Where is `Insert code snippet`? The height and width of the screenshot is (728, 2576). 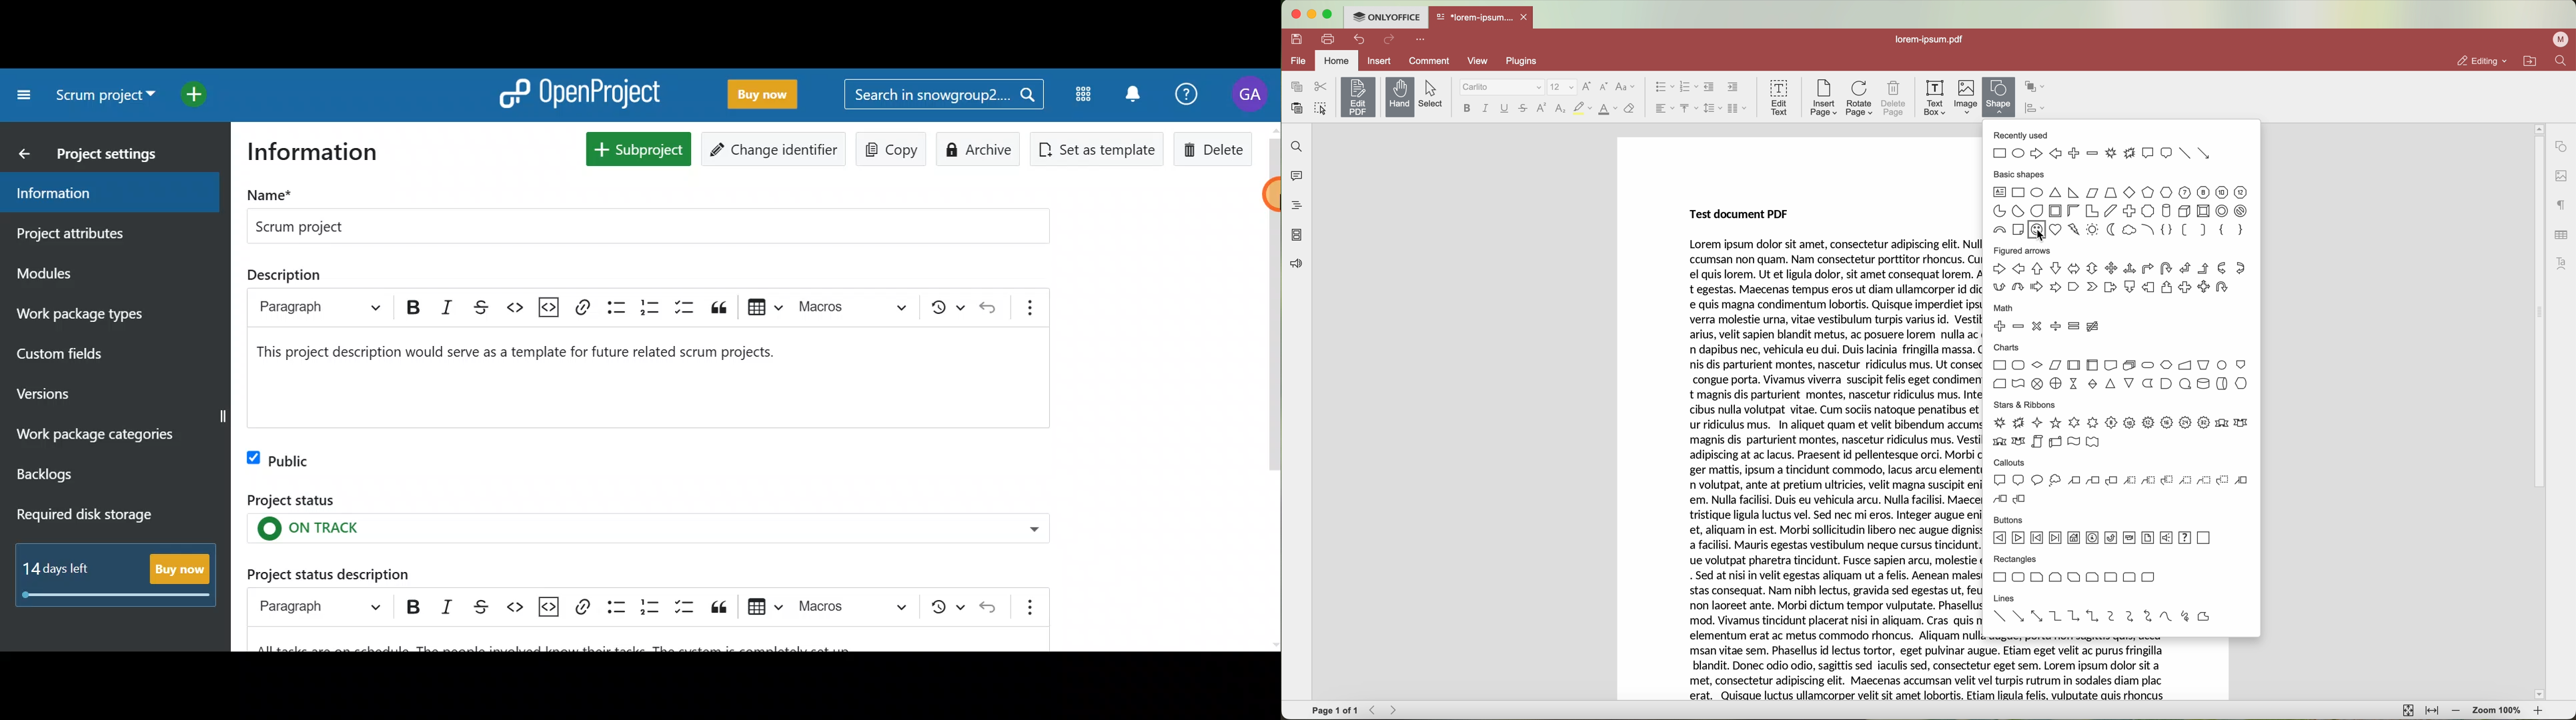 Insert code snippet is located at coordinates (548, 606).